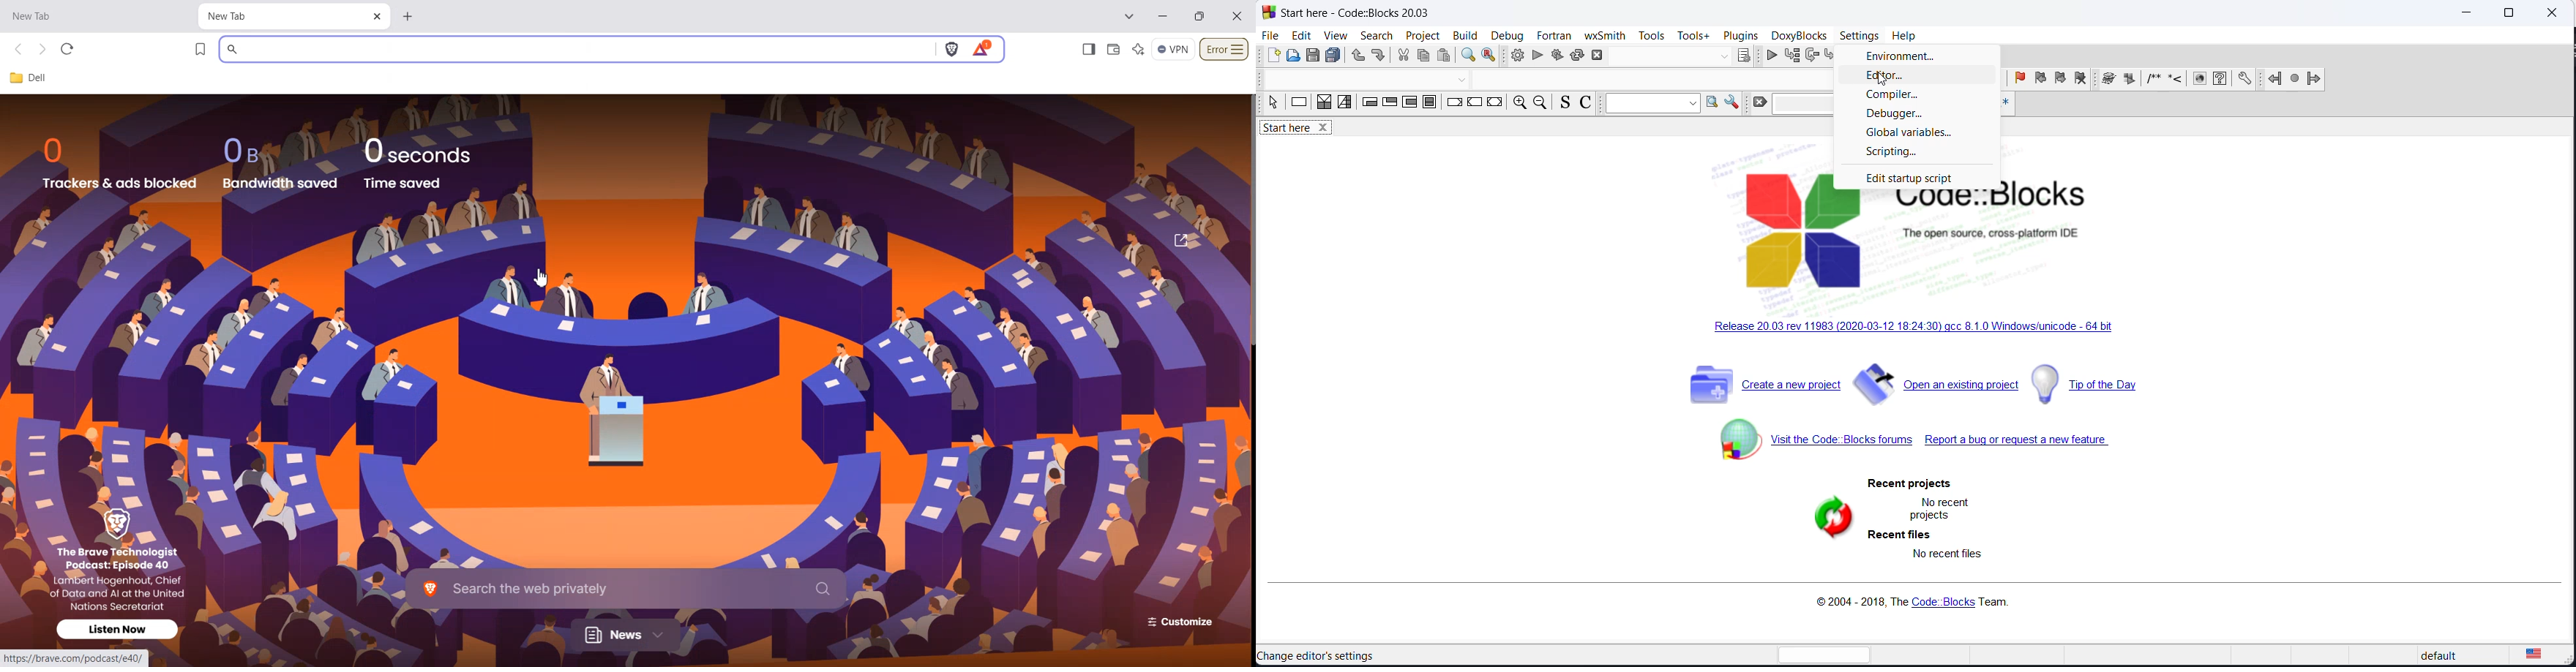 The width and height of the screenshot is (2576, 672). Describe the element at coordinates (2507, 13) in the screenshot. I see `maximize` at that location.